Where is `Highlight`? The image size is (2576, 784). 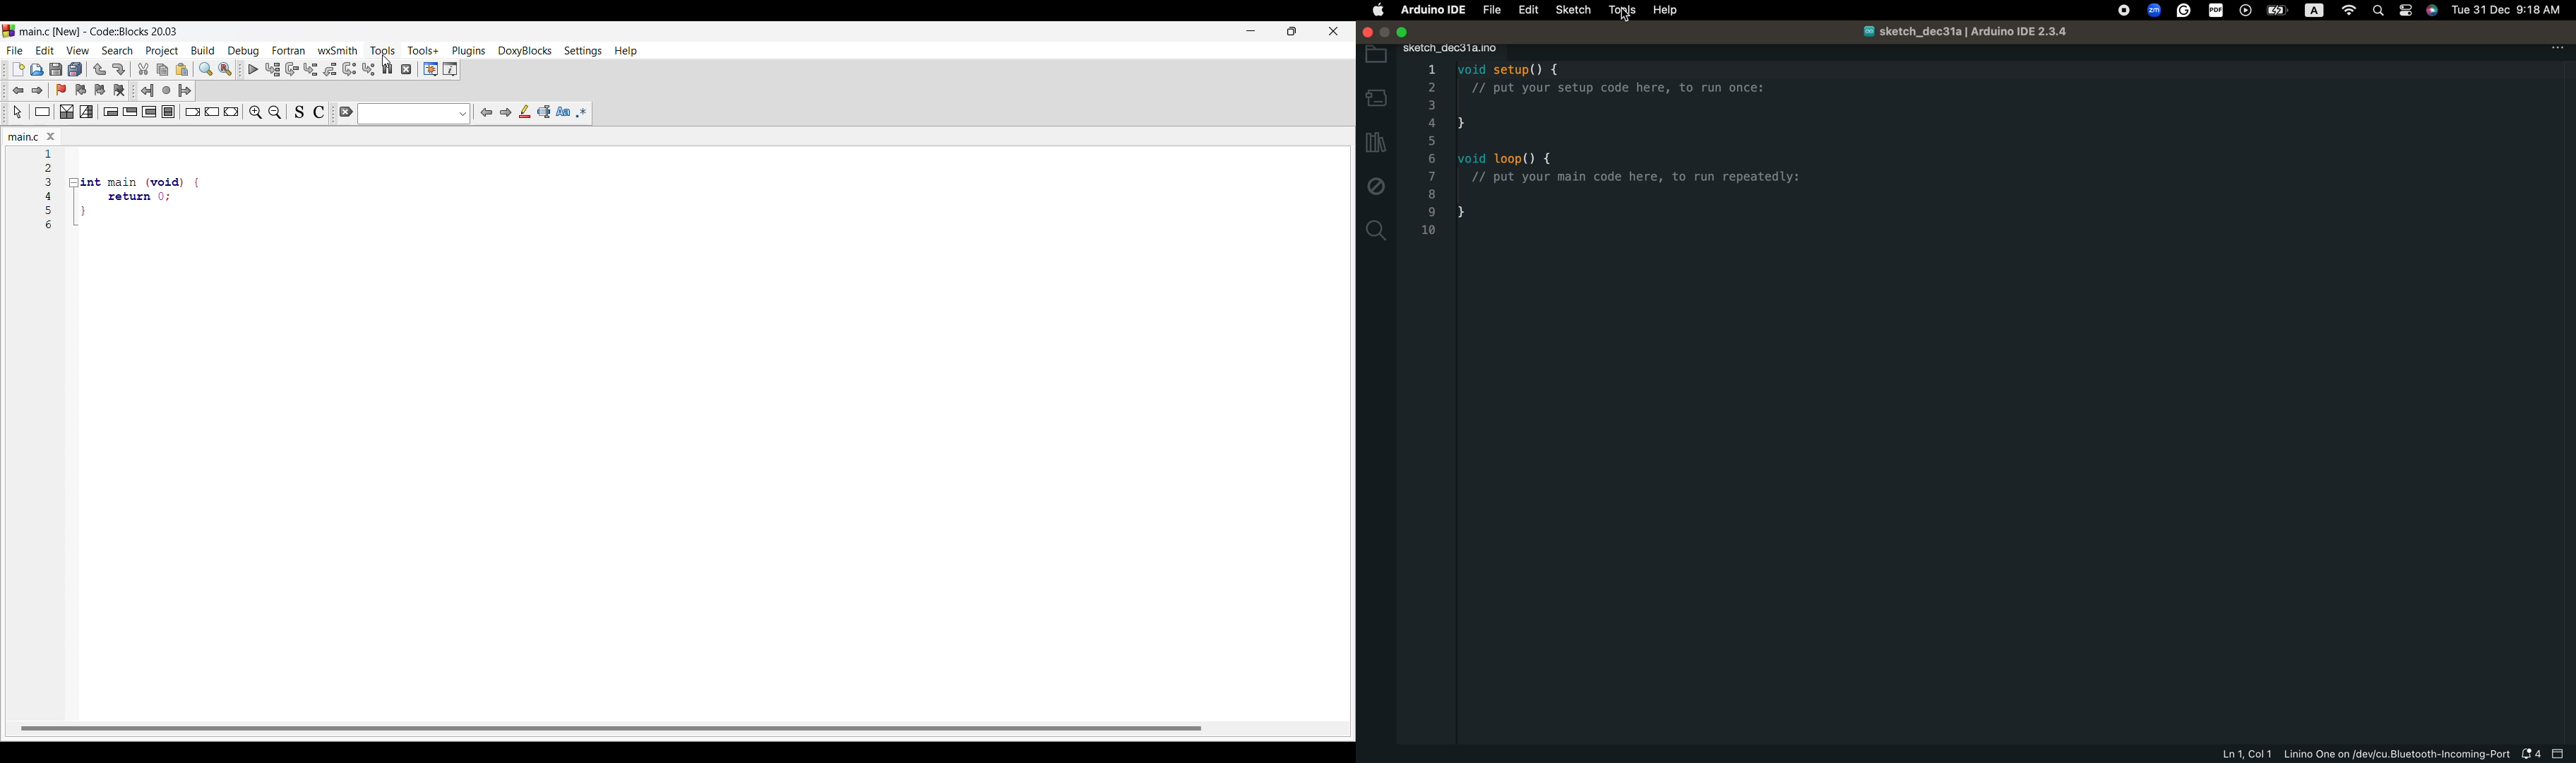
Highlight is located at coordinates (525, 112).